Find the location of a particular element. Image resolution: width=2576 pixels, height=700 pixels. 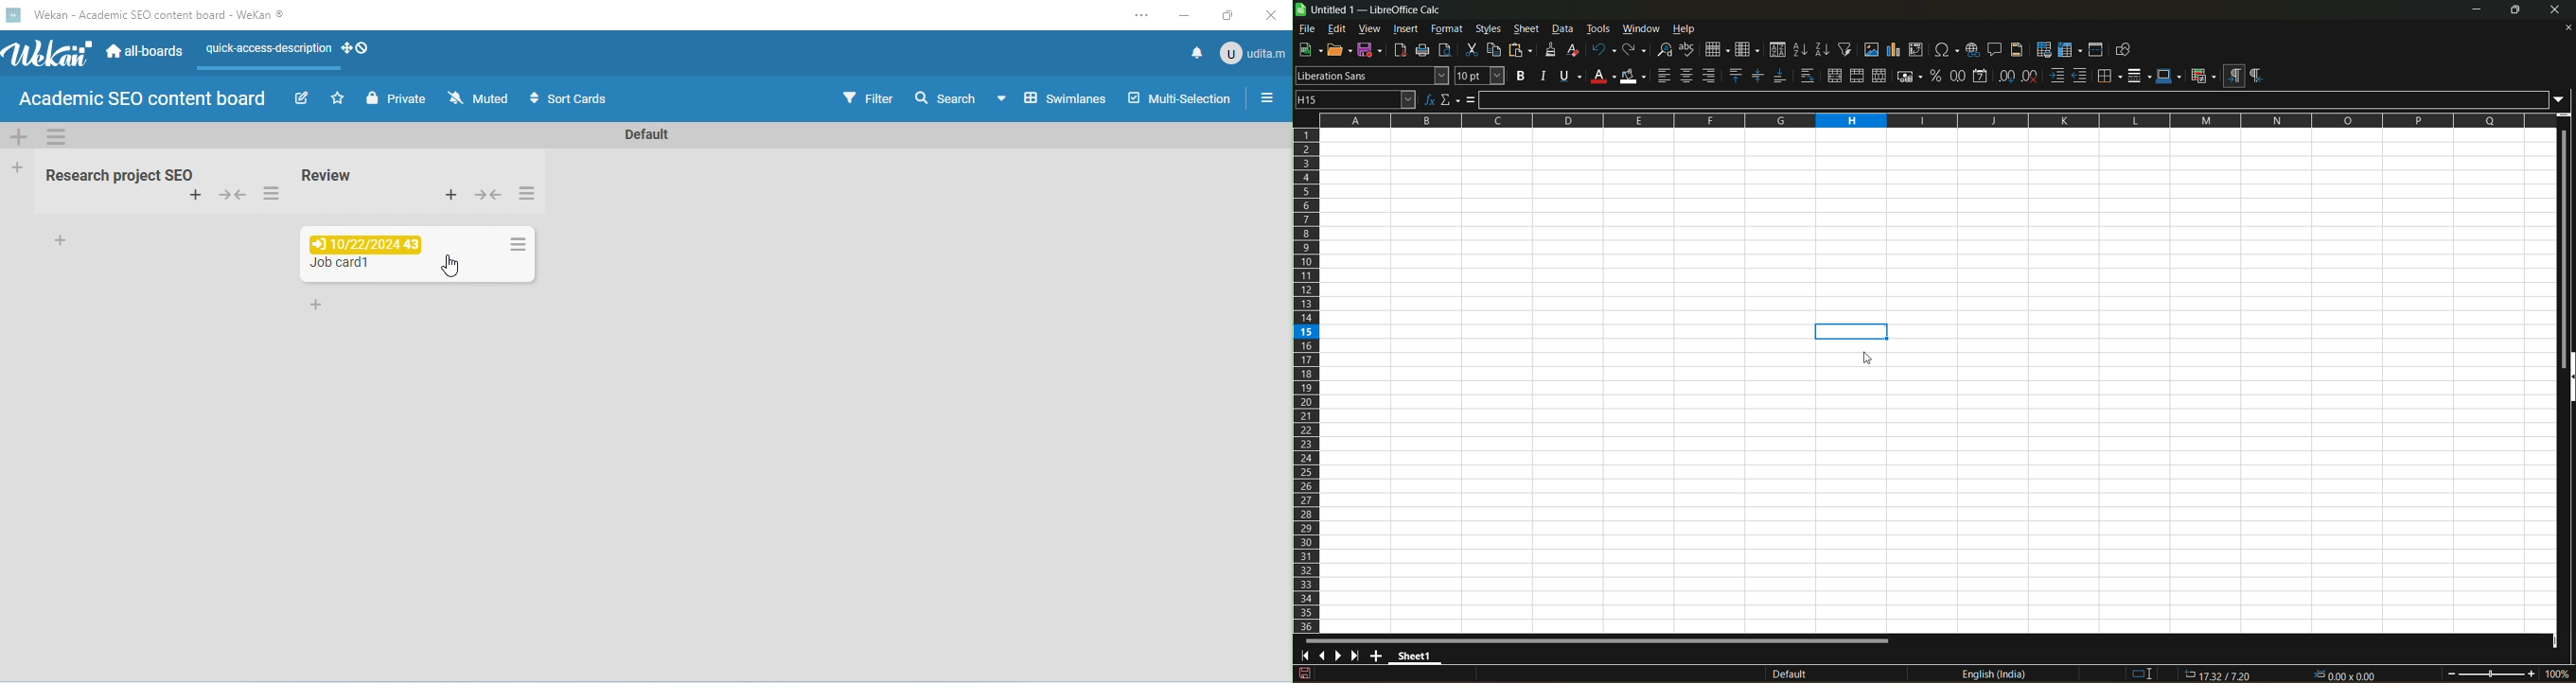

scroll to next sheet is located at coordinates (1341, 655).